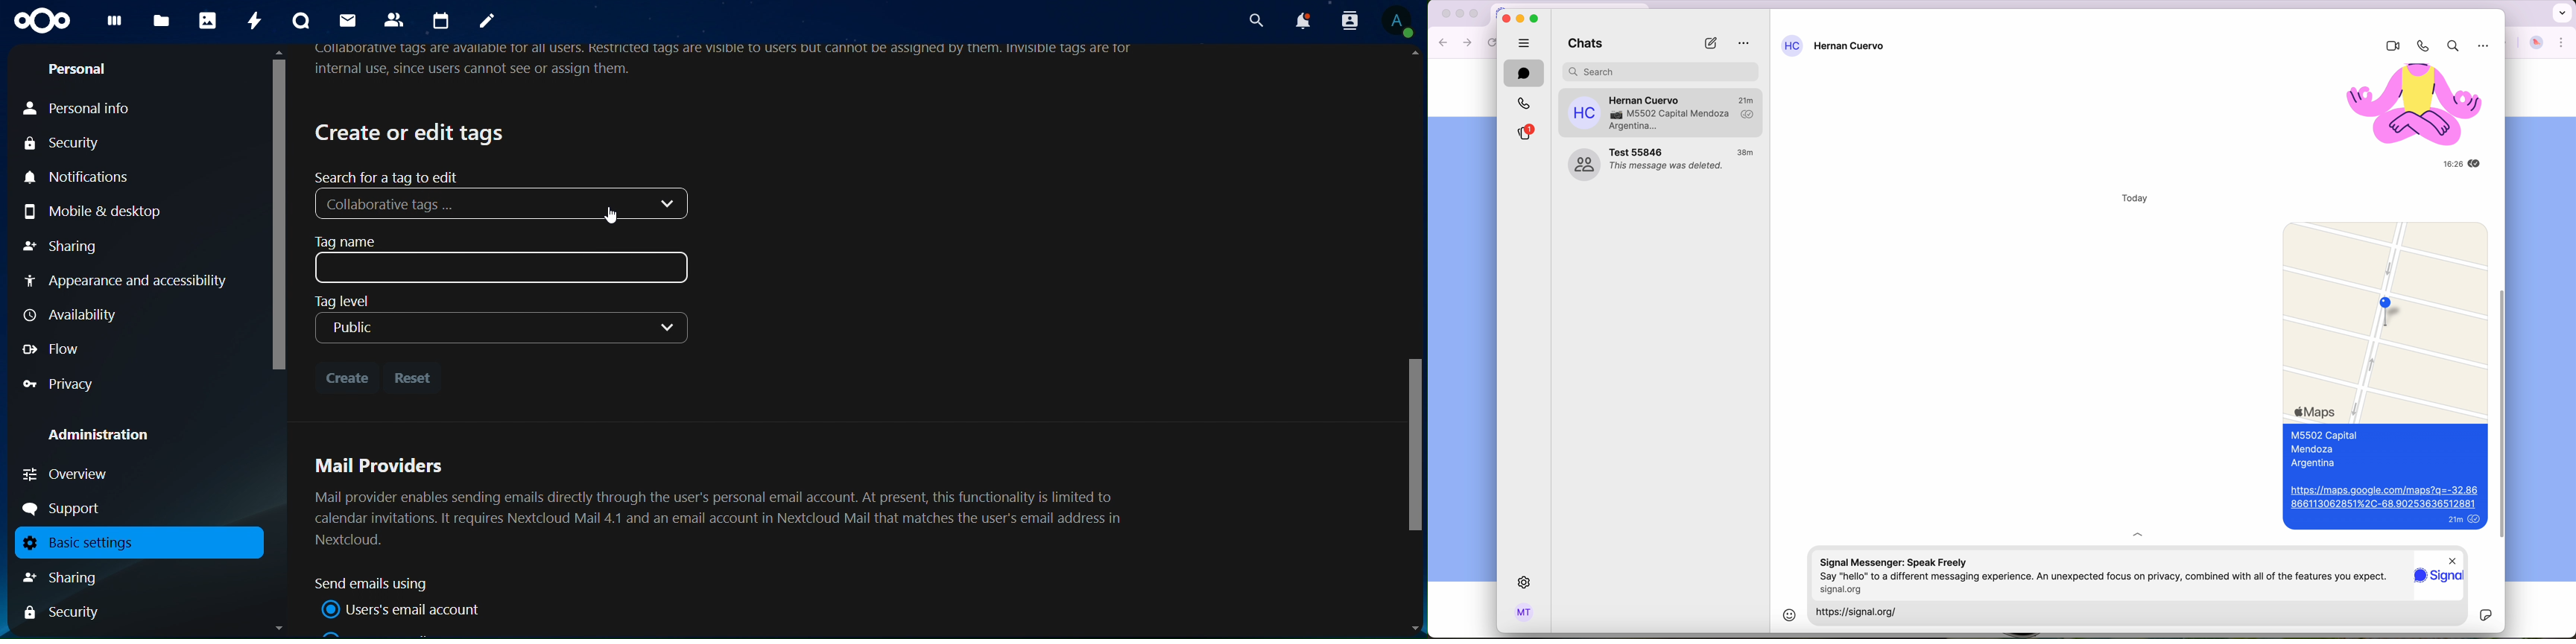 Image resolution: width=2576 pixels, height=644 pixels. Describe the element at coordinates (128, 283) in the screenshot. I see `appearance and accessibility` at that location.